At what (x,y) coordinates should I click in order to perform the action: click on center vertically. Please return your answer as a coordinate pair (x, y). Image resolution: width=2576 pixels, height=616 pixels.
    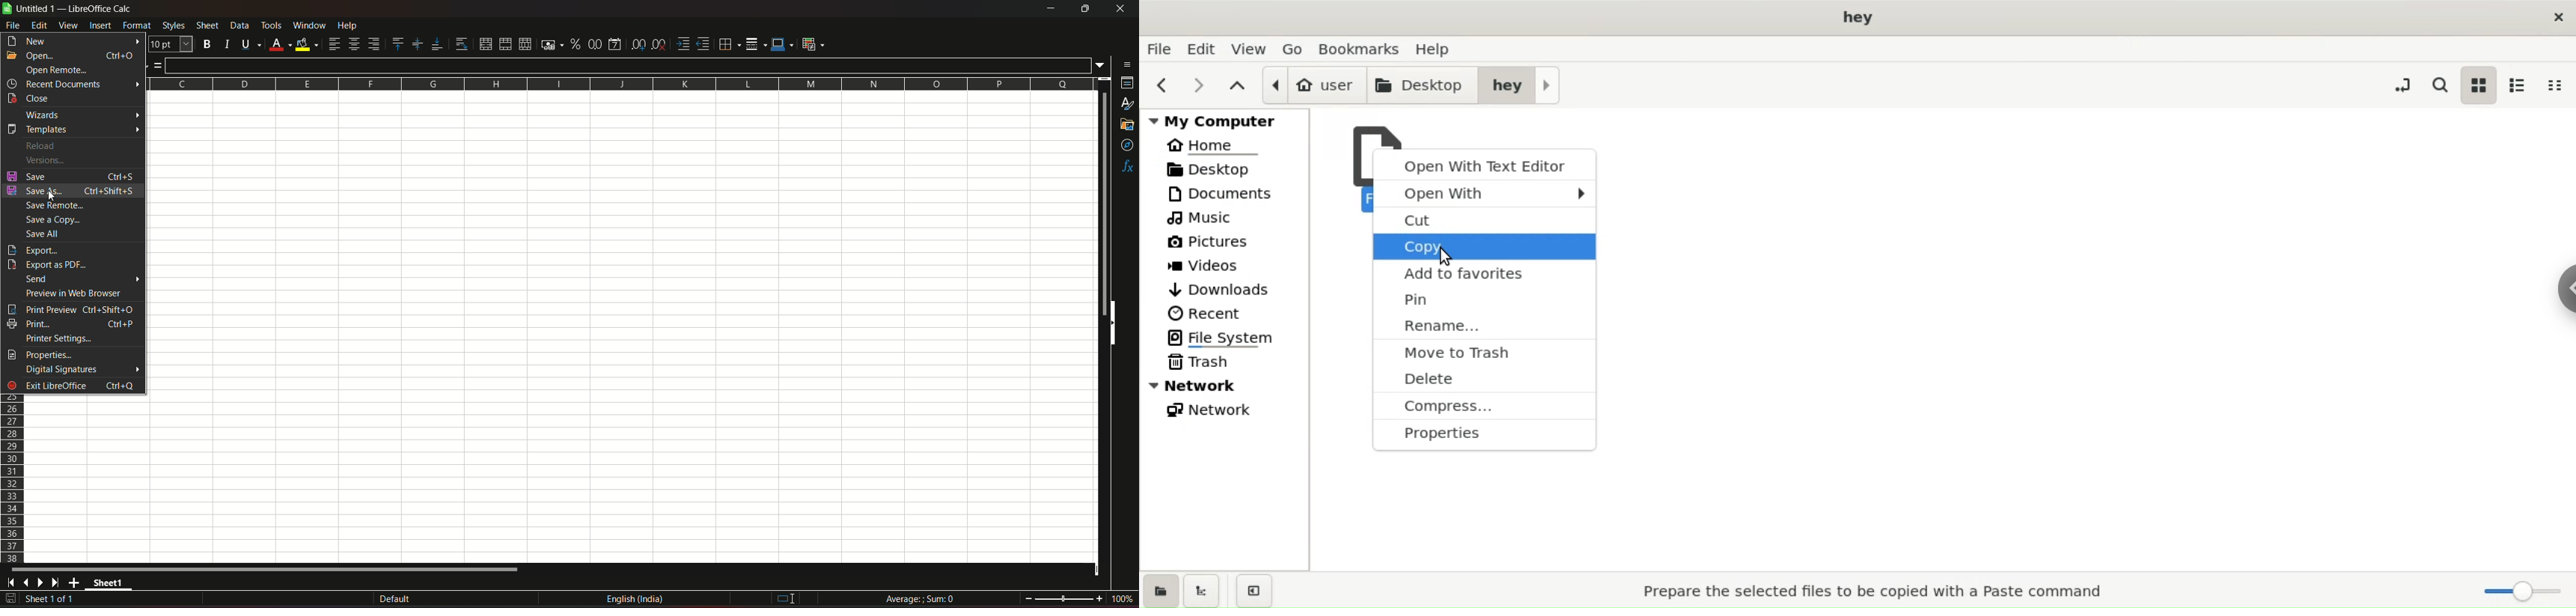
    Looking at the image, I should click on (417, 44).